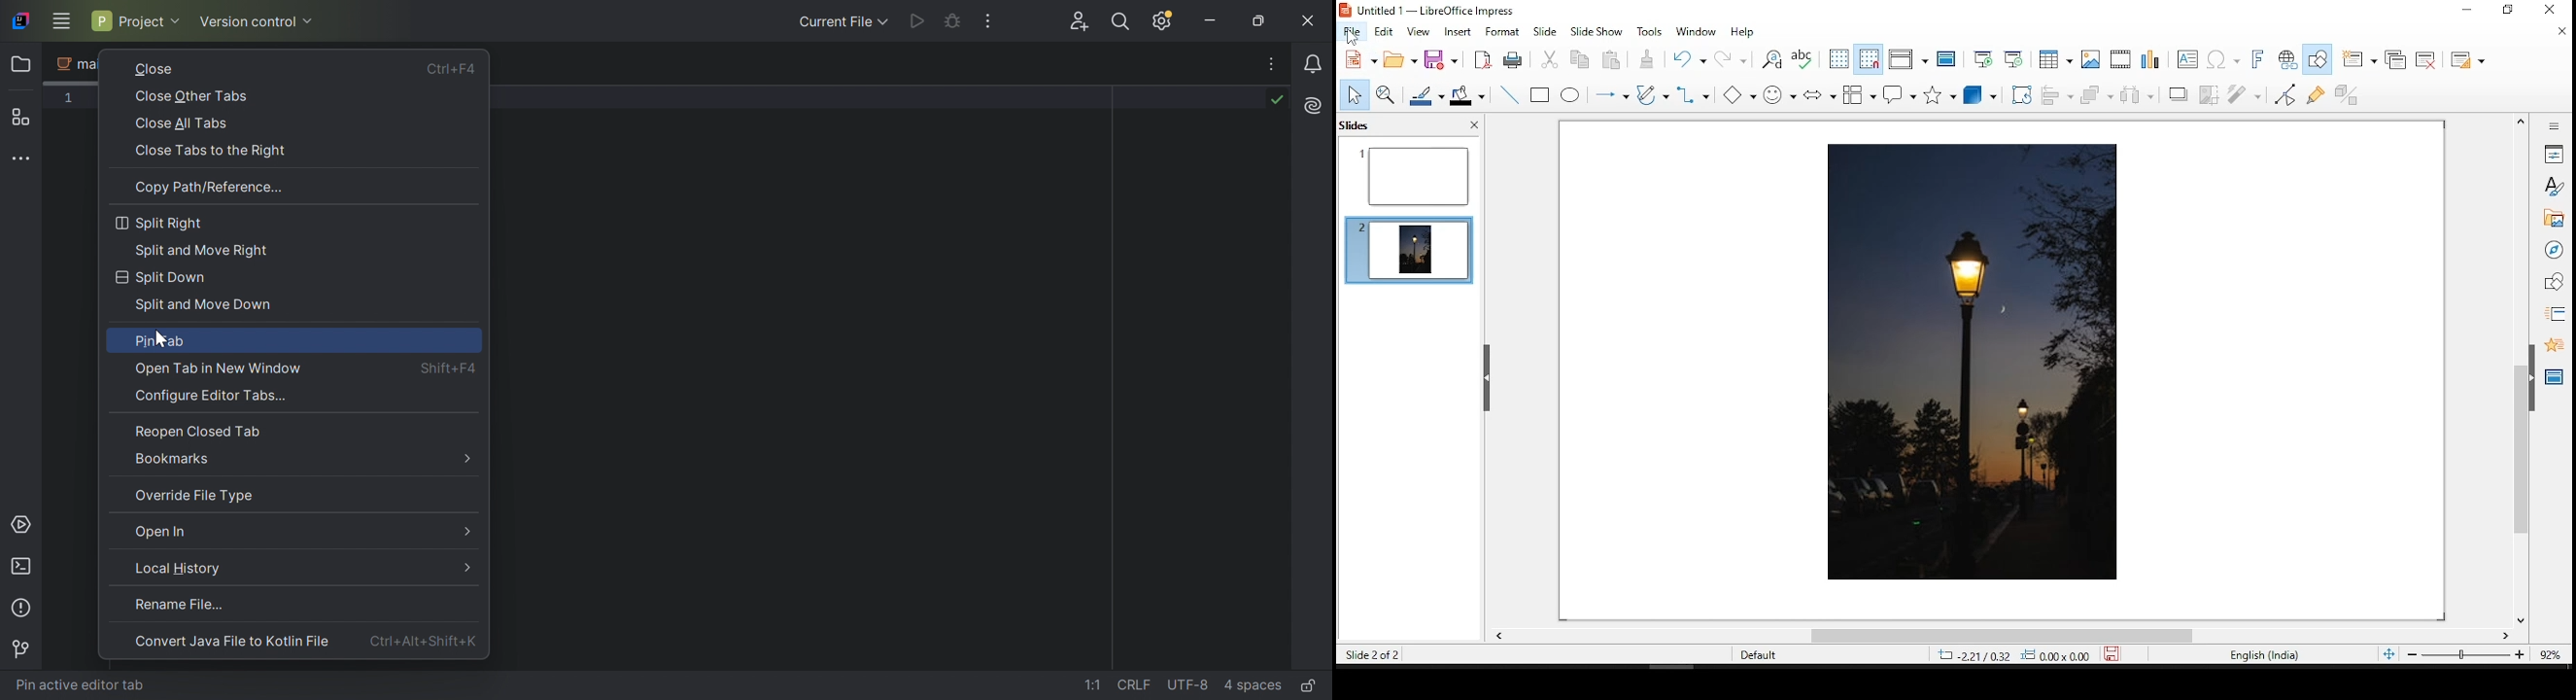 The image size is (2576, 700). I want to click on insert, so click(1459, 32).